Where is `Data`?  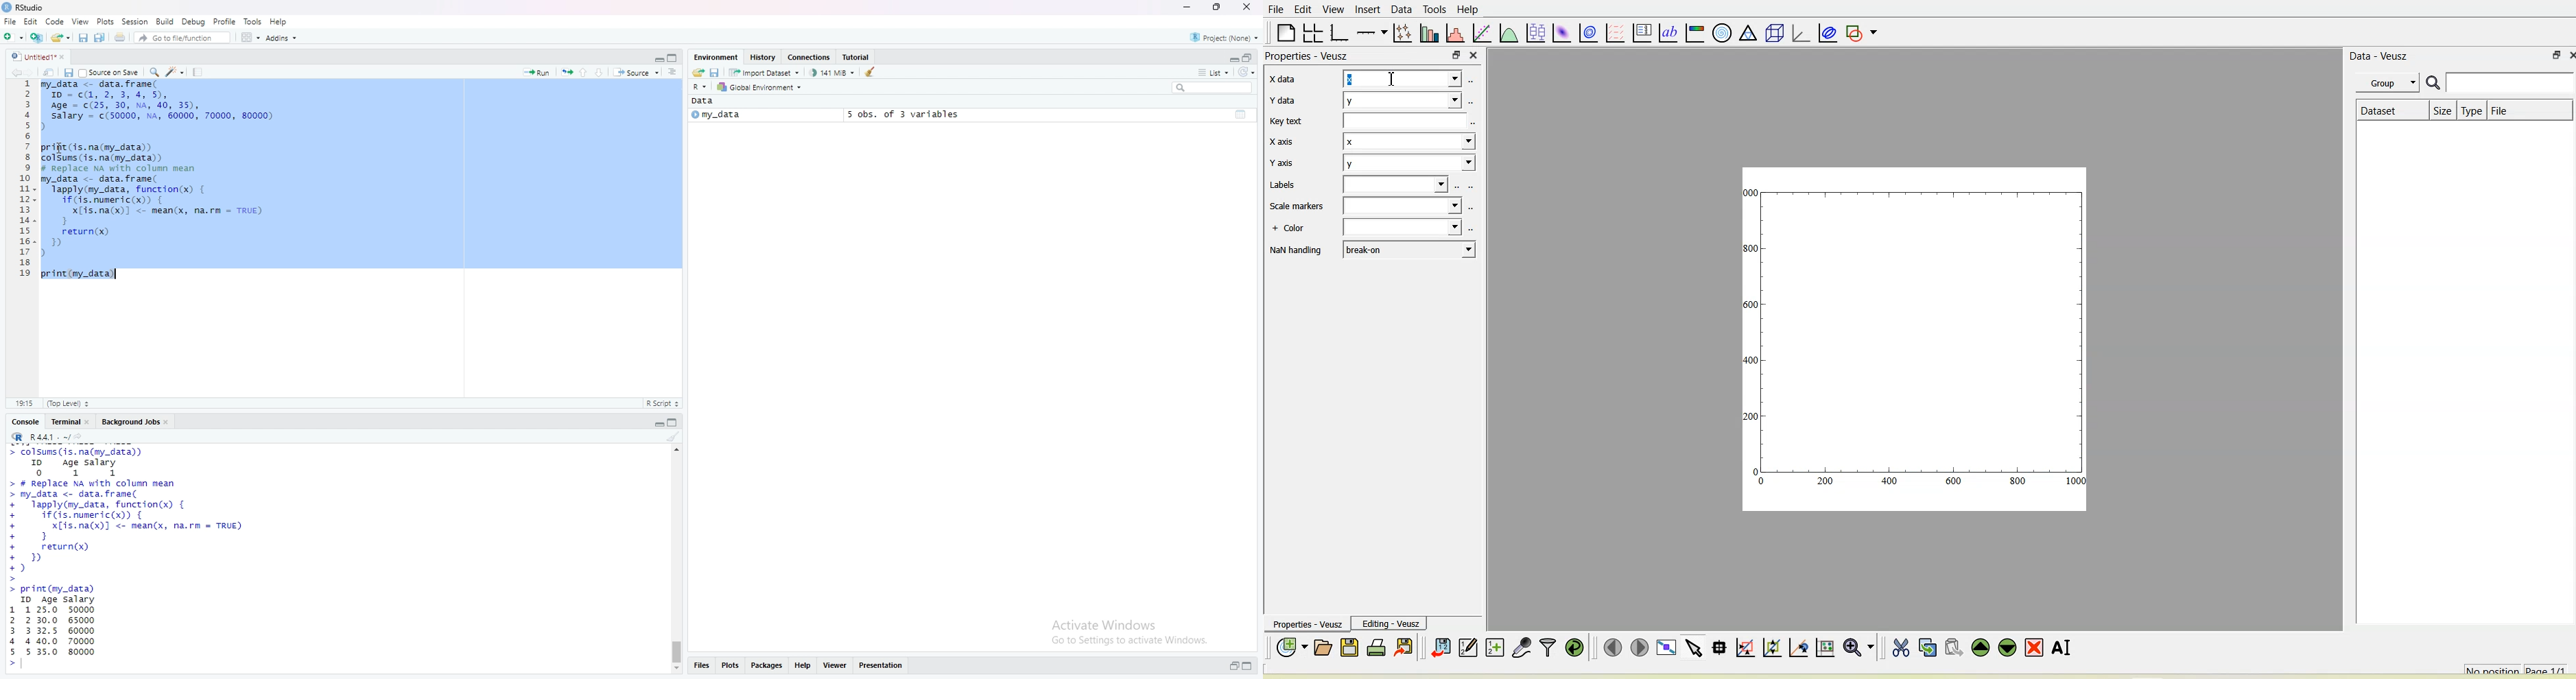
Data is located at coordinates (704, 101).